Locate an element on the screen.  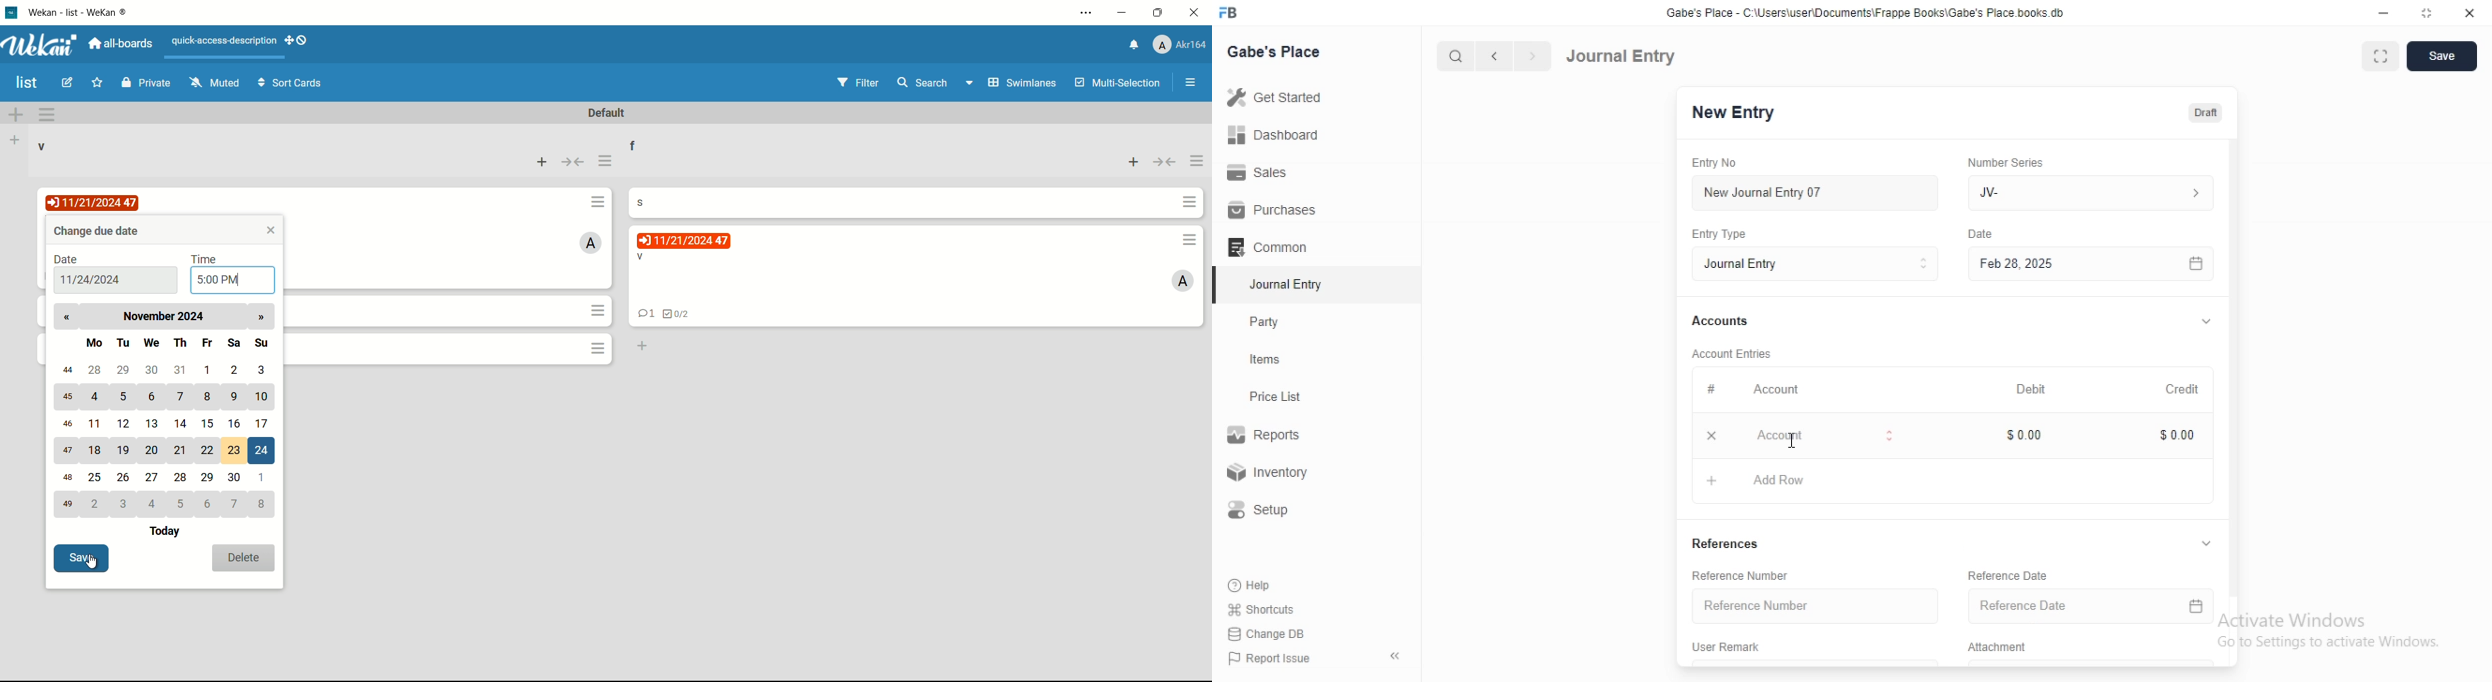
JV- is located at coordinates (2095, 193).